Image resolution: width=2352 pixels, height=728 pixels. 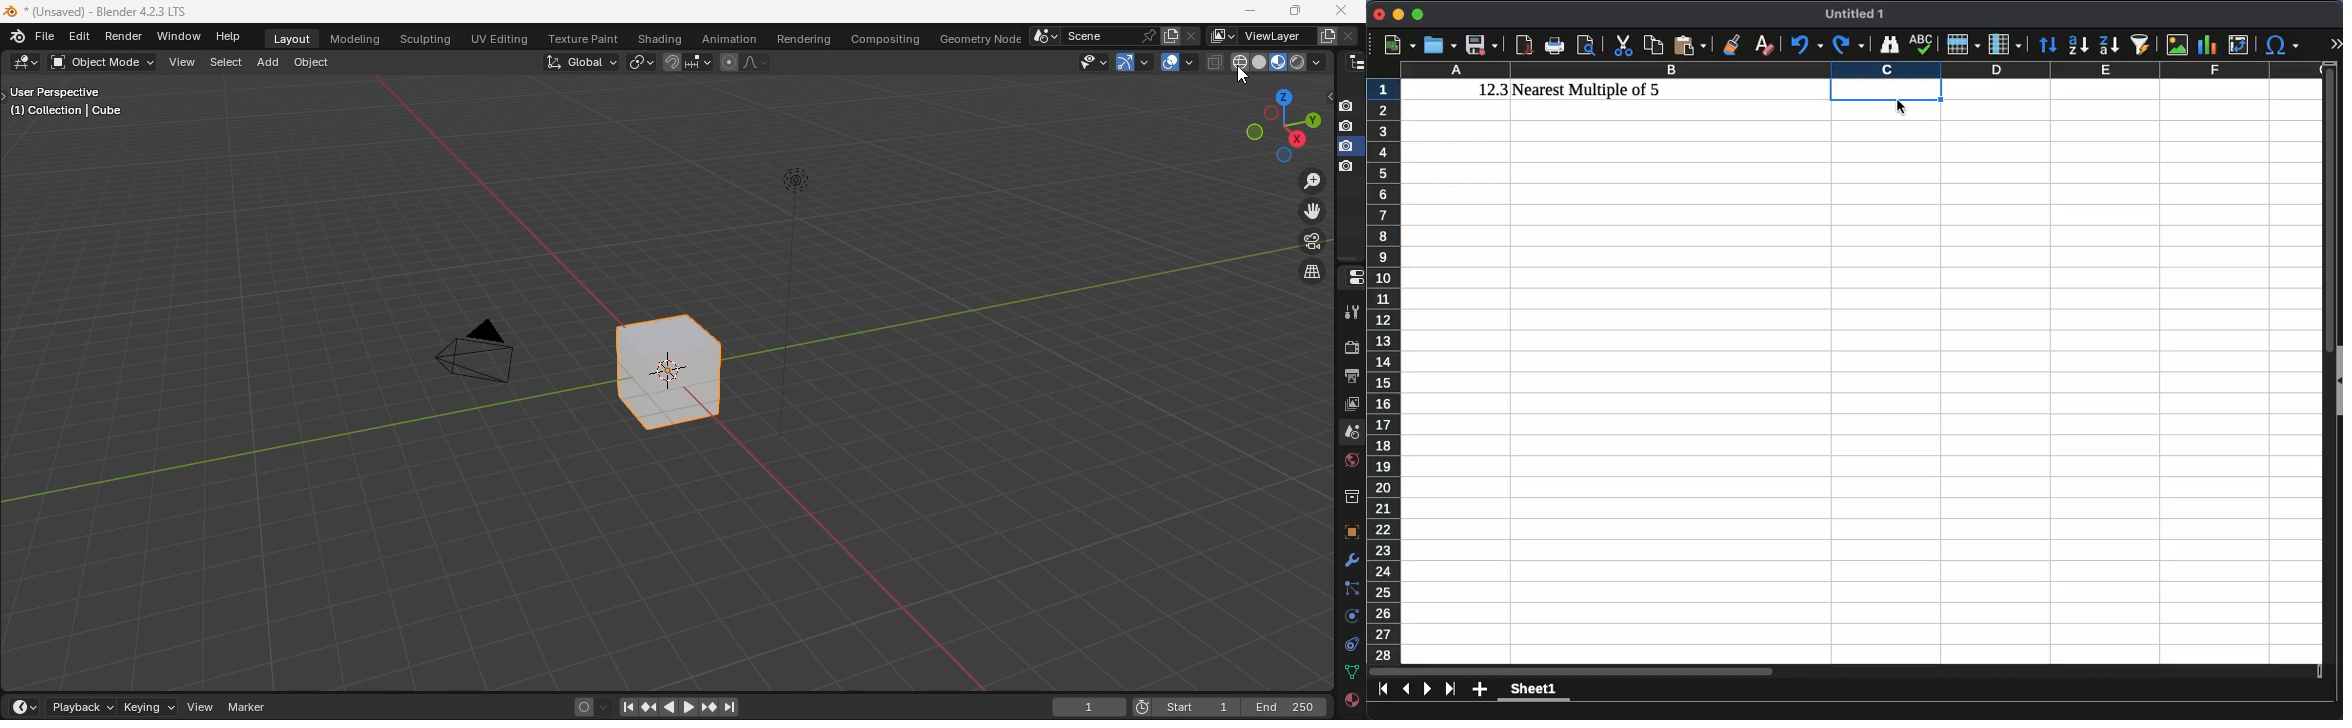 What do you see at coordinates (628, 708) in the screenshot?
I see `pause` at bounding box center [628, 708].